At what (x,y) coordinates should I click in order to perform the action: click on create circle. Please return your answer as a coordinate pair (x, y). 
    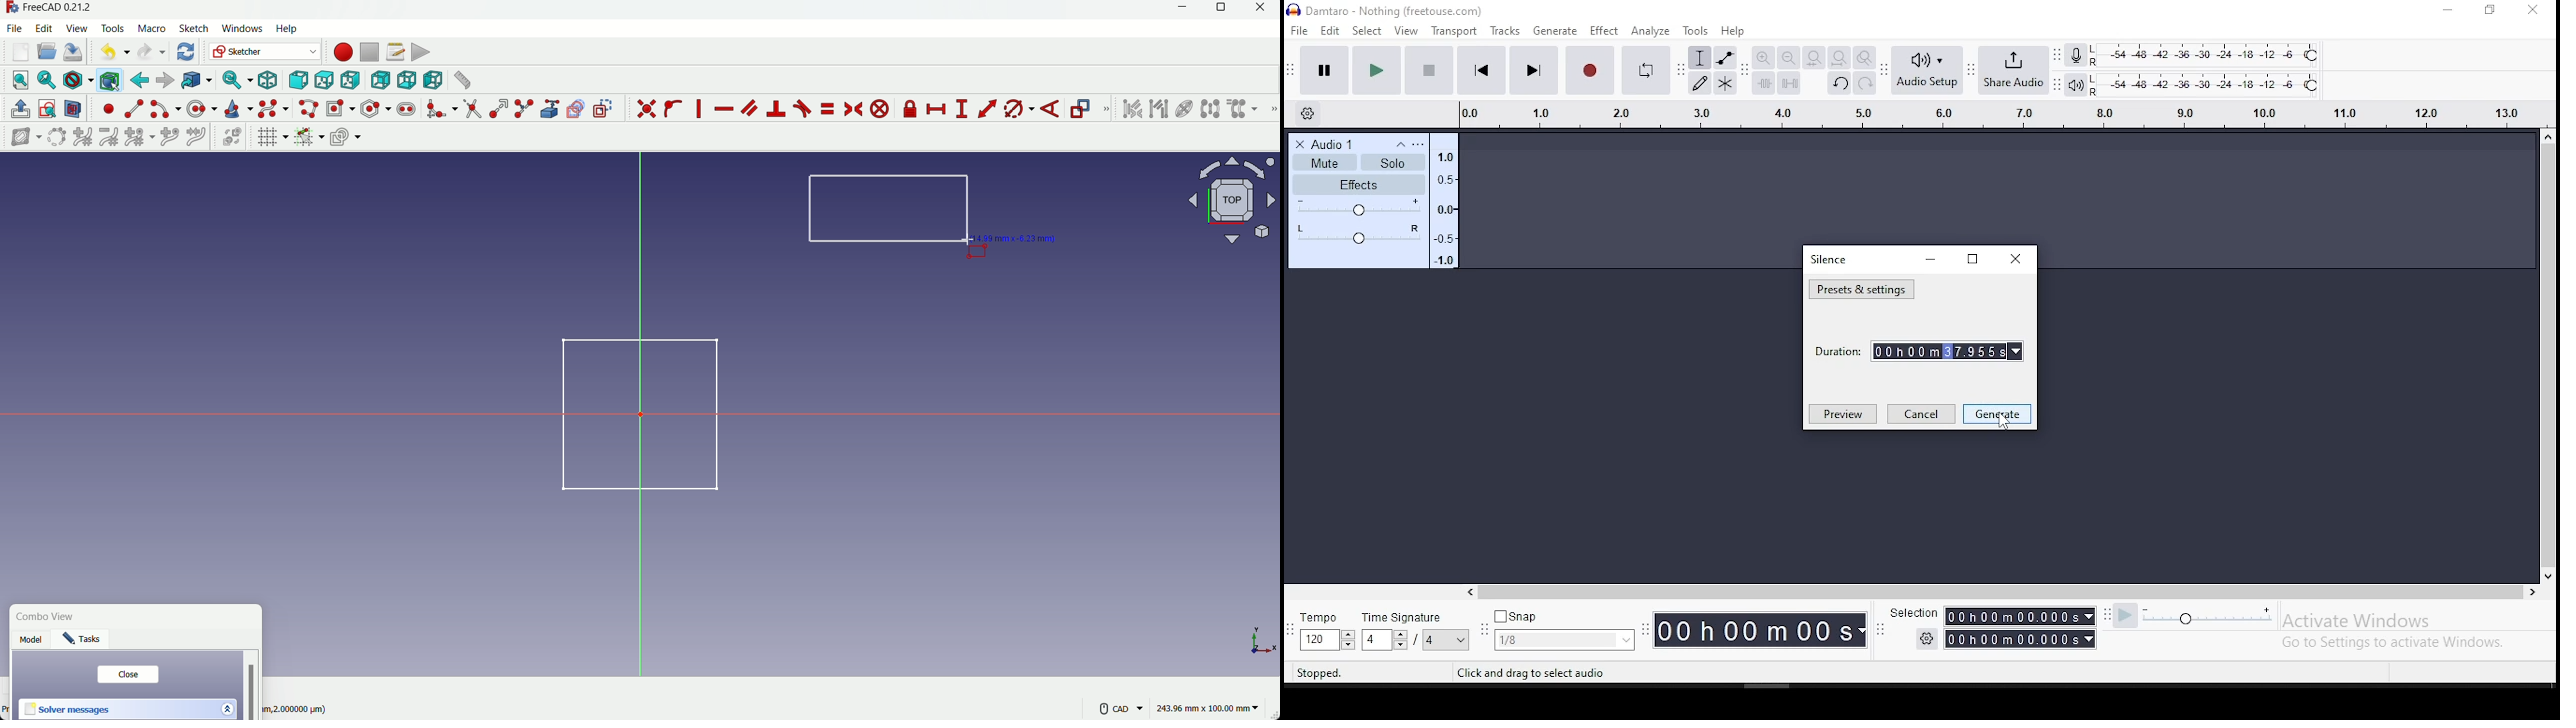
    Looking at the image, I should click on (203, 108).